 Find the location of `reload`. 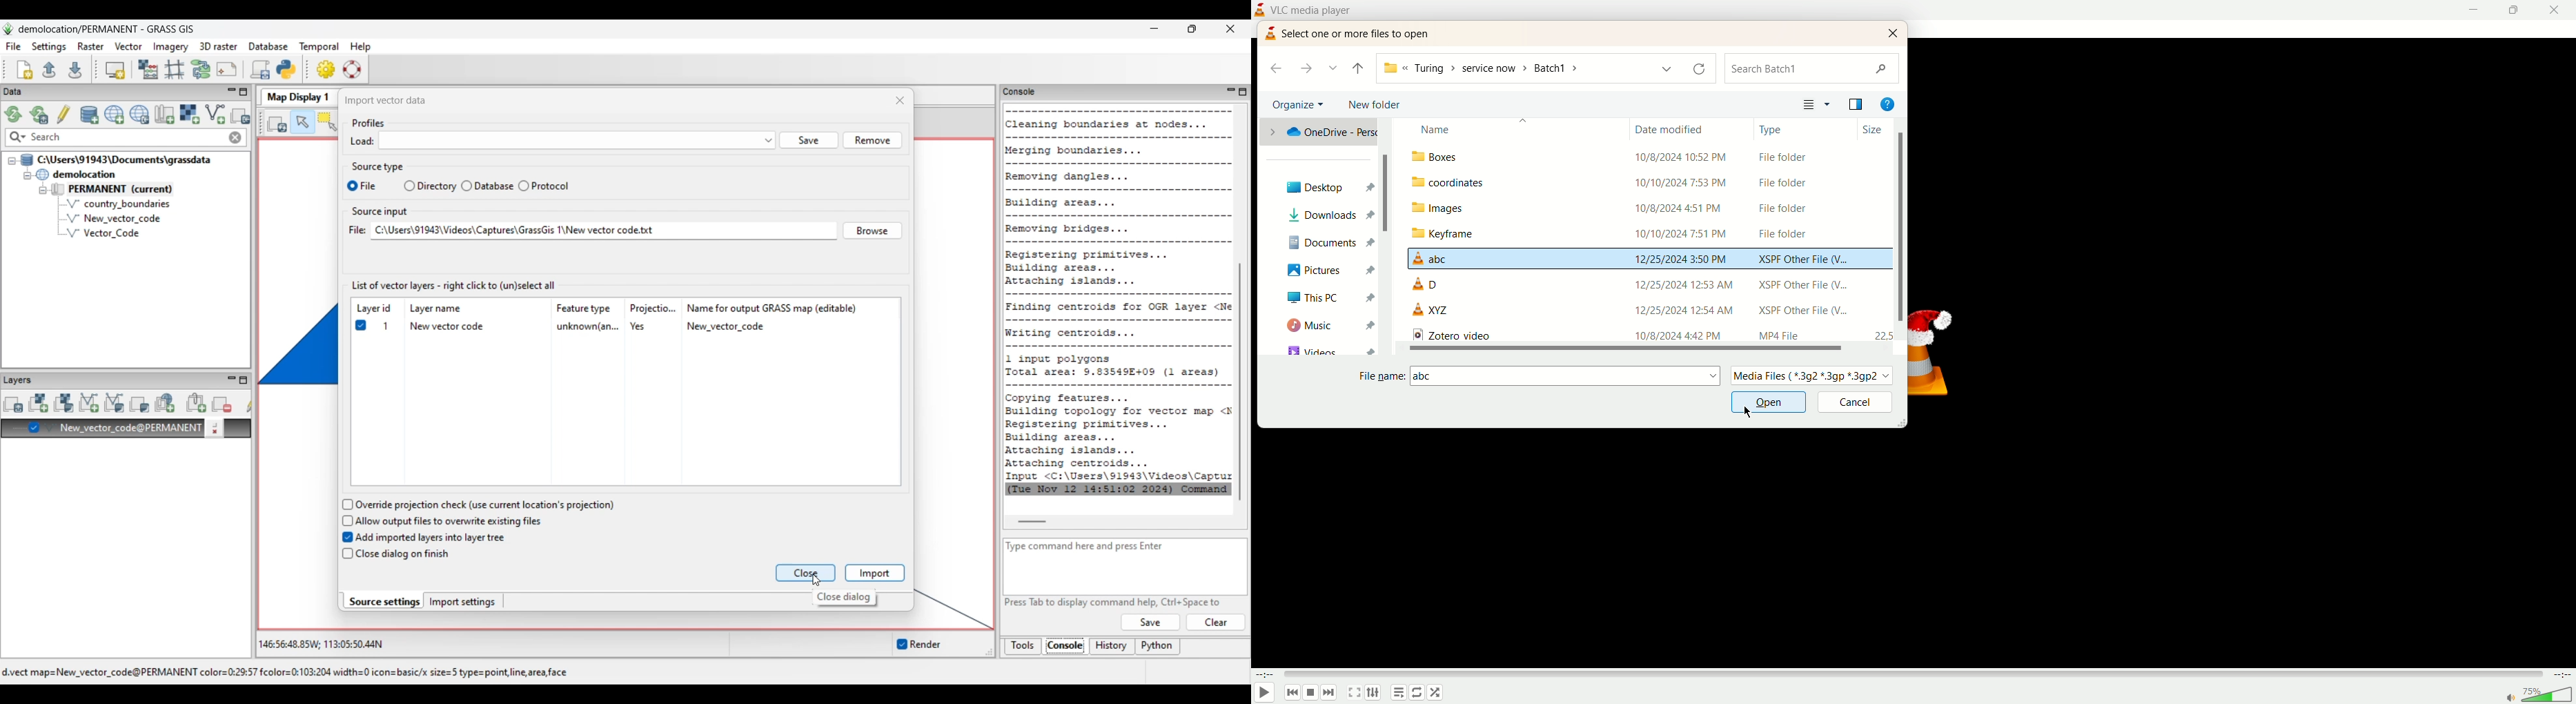

reload is located at coordinates (1698, 70).